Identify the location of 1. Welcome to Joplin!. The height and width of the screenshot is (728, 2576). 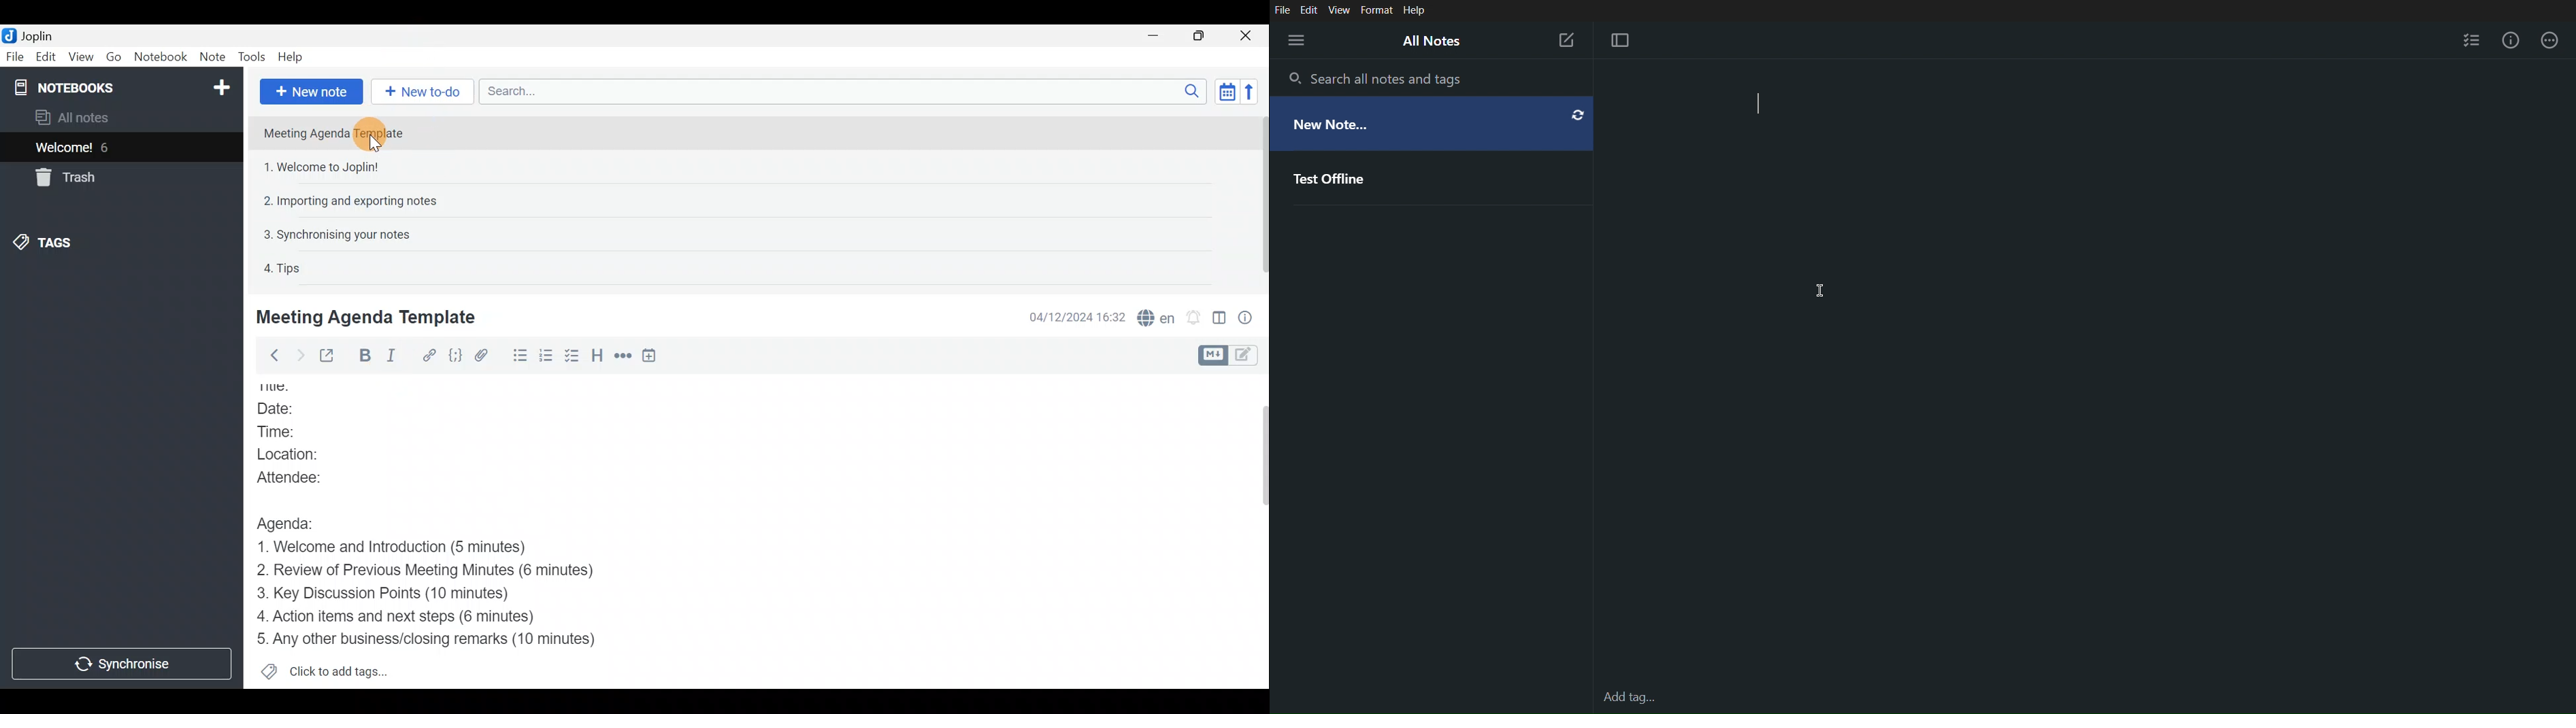
(325, 167).